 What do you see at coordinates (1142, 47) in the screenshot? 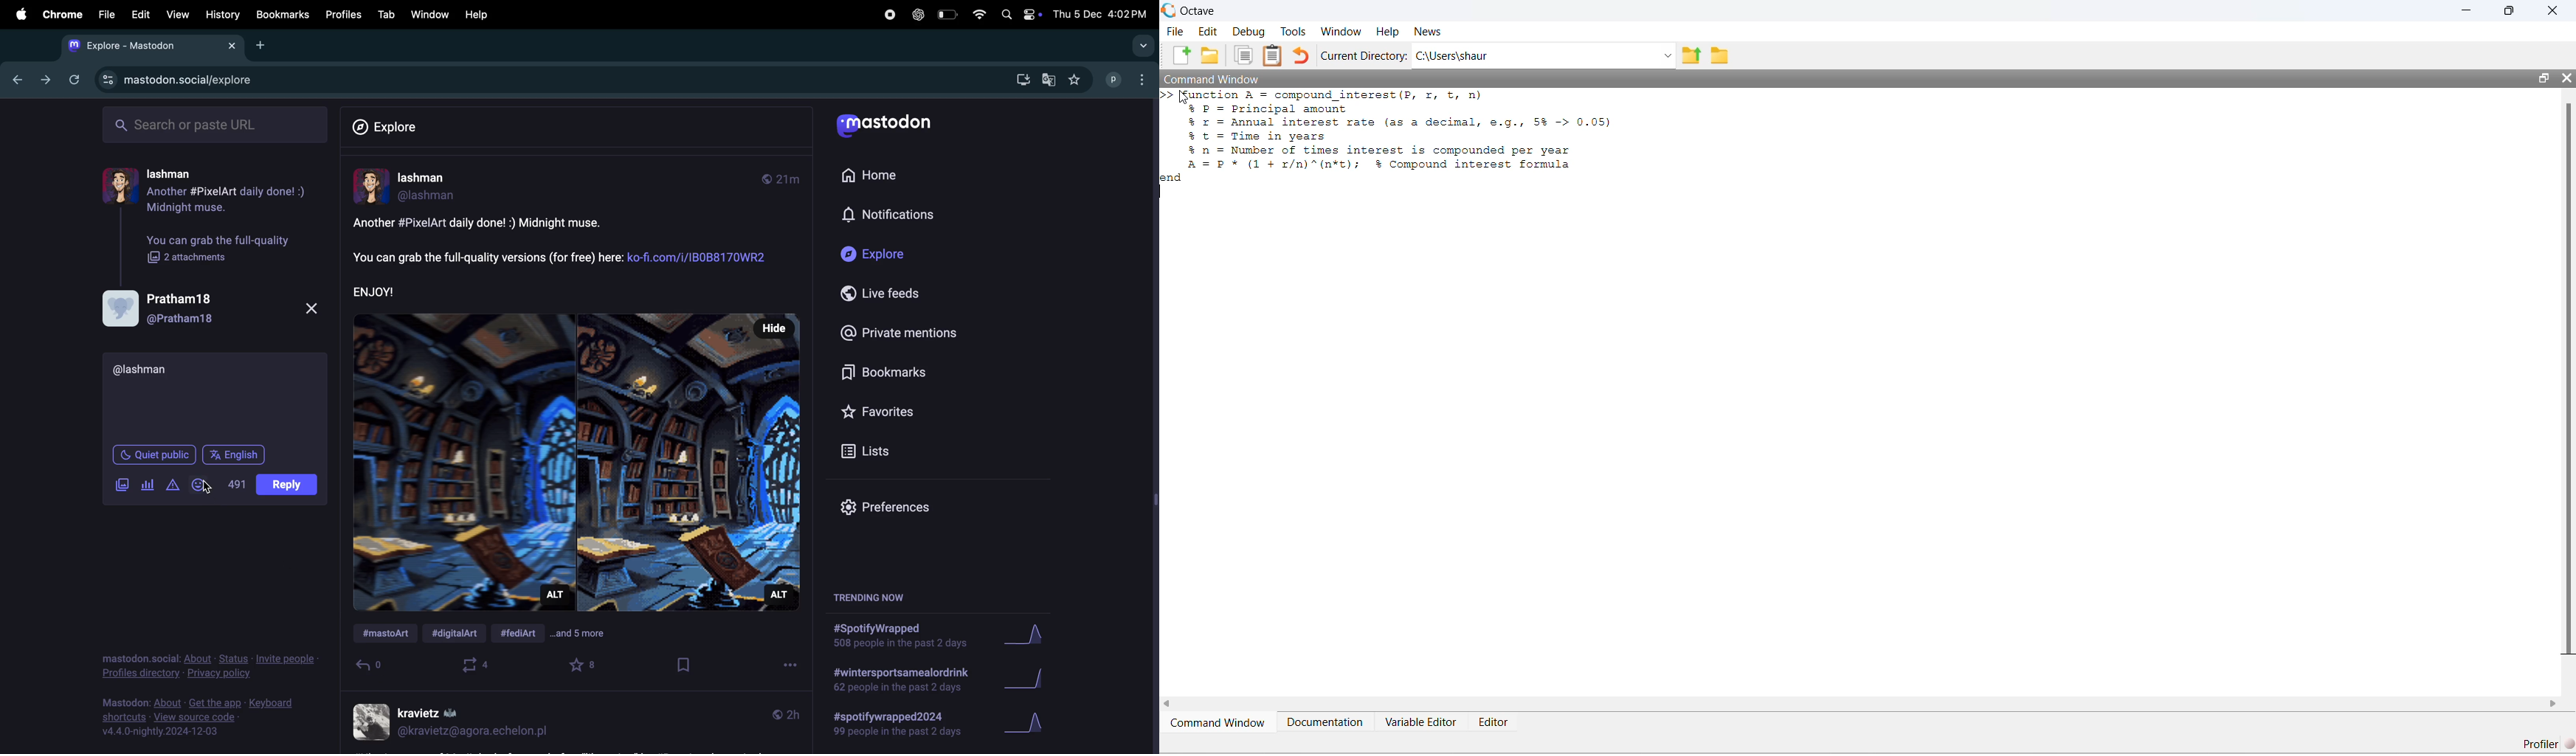
I see `drop down` at bounding box center [1142, 47].